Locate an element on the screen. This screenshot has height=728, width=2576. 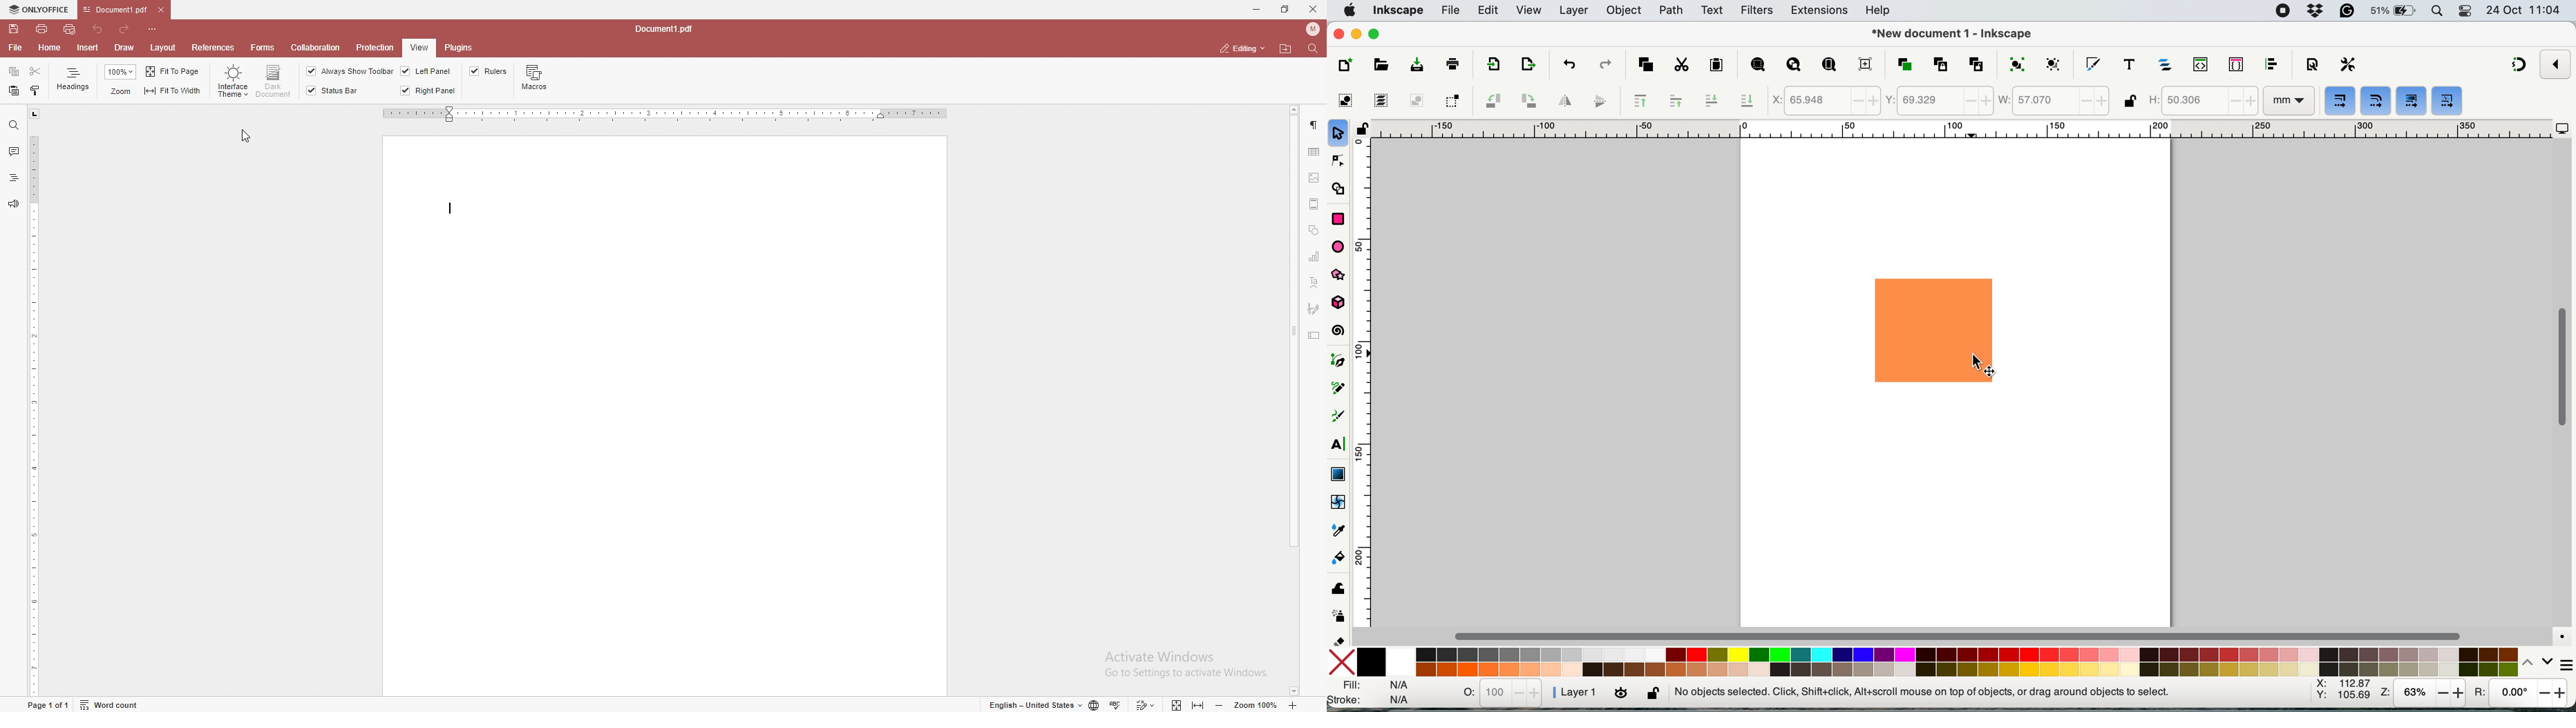
copy style is located at coordinates (35, 91).